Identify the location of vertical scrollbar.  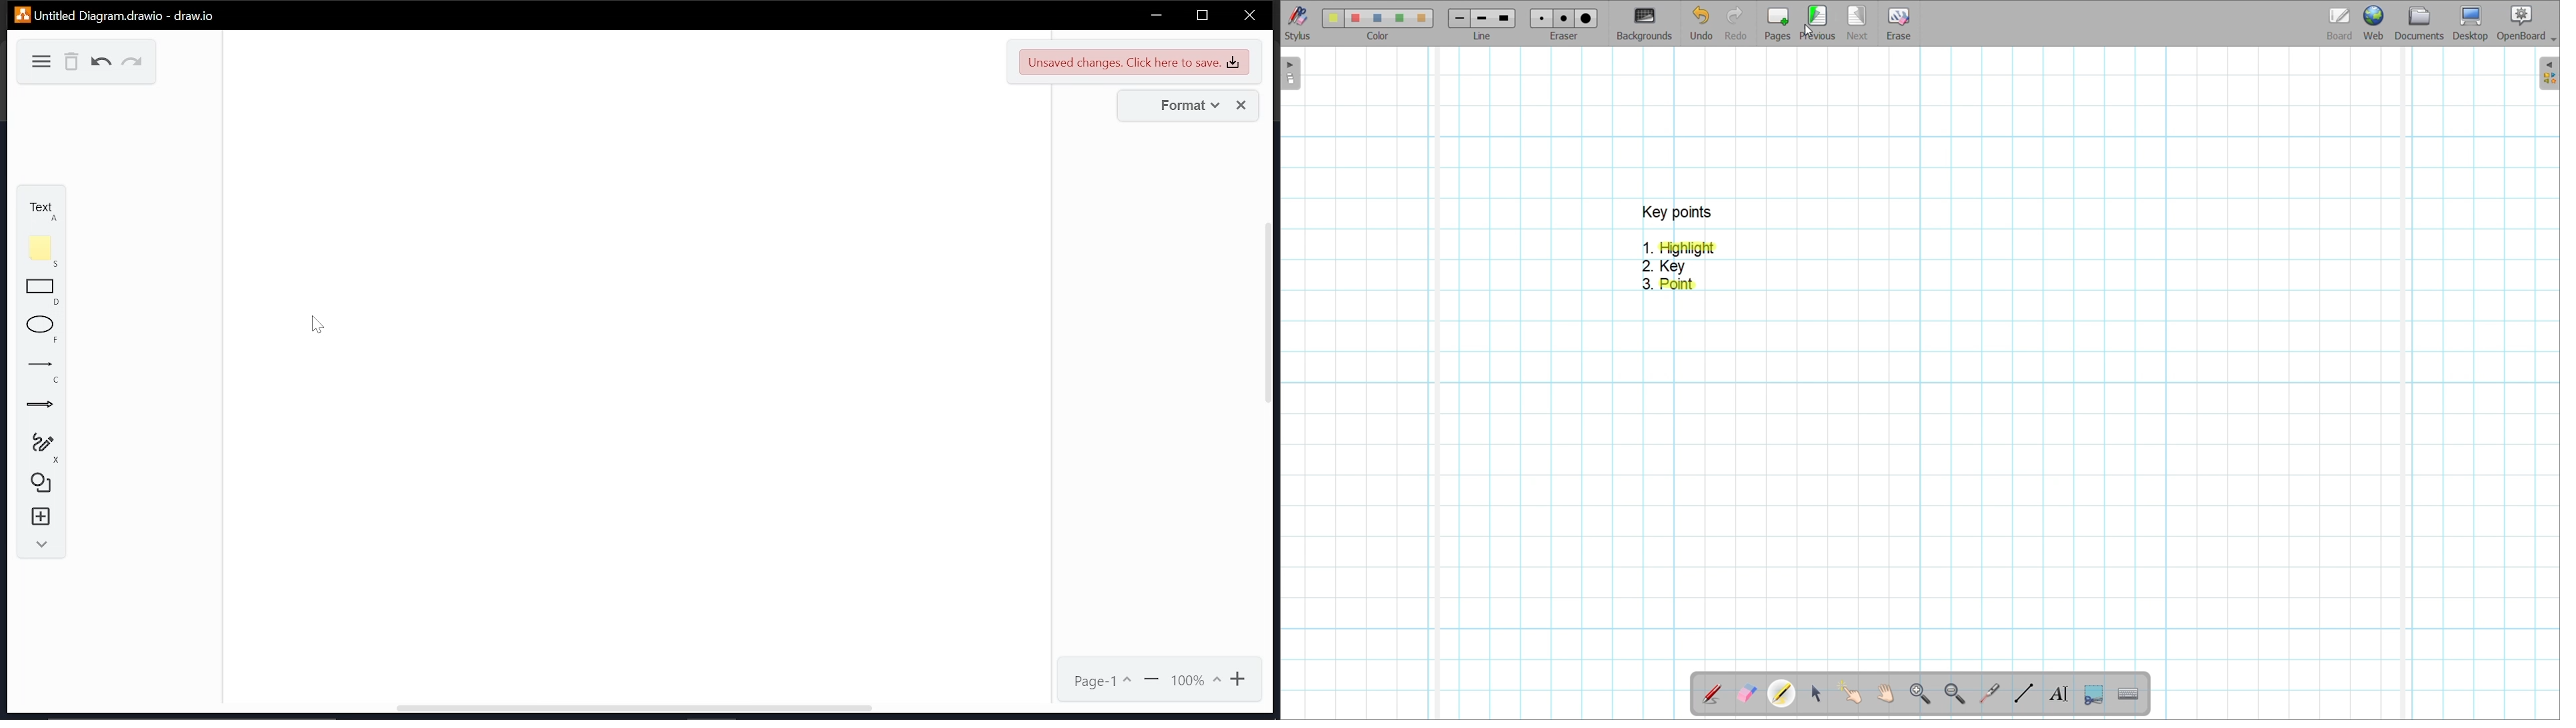
(1271, 320).